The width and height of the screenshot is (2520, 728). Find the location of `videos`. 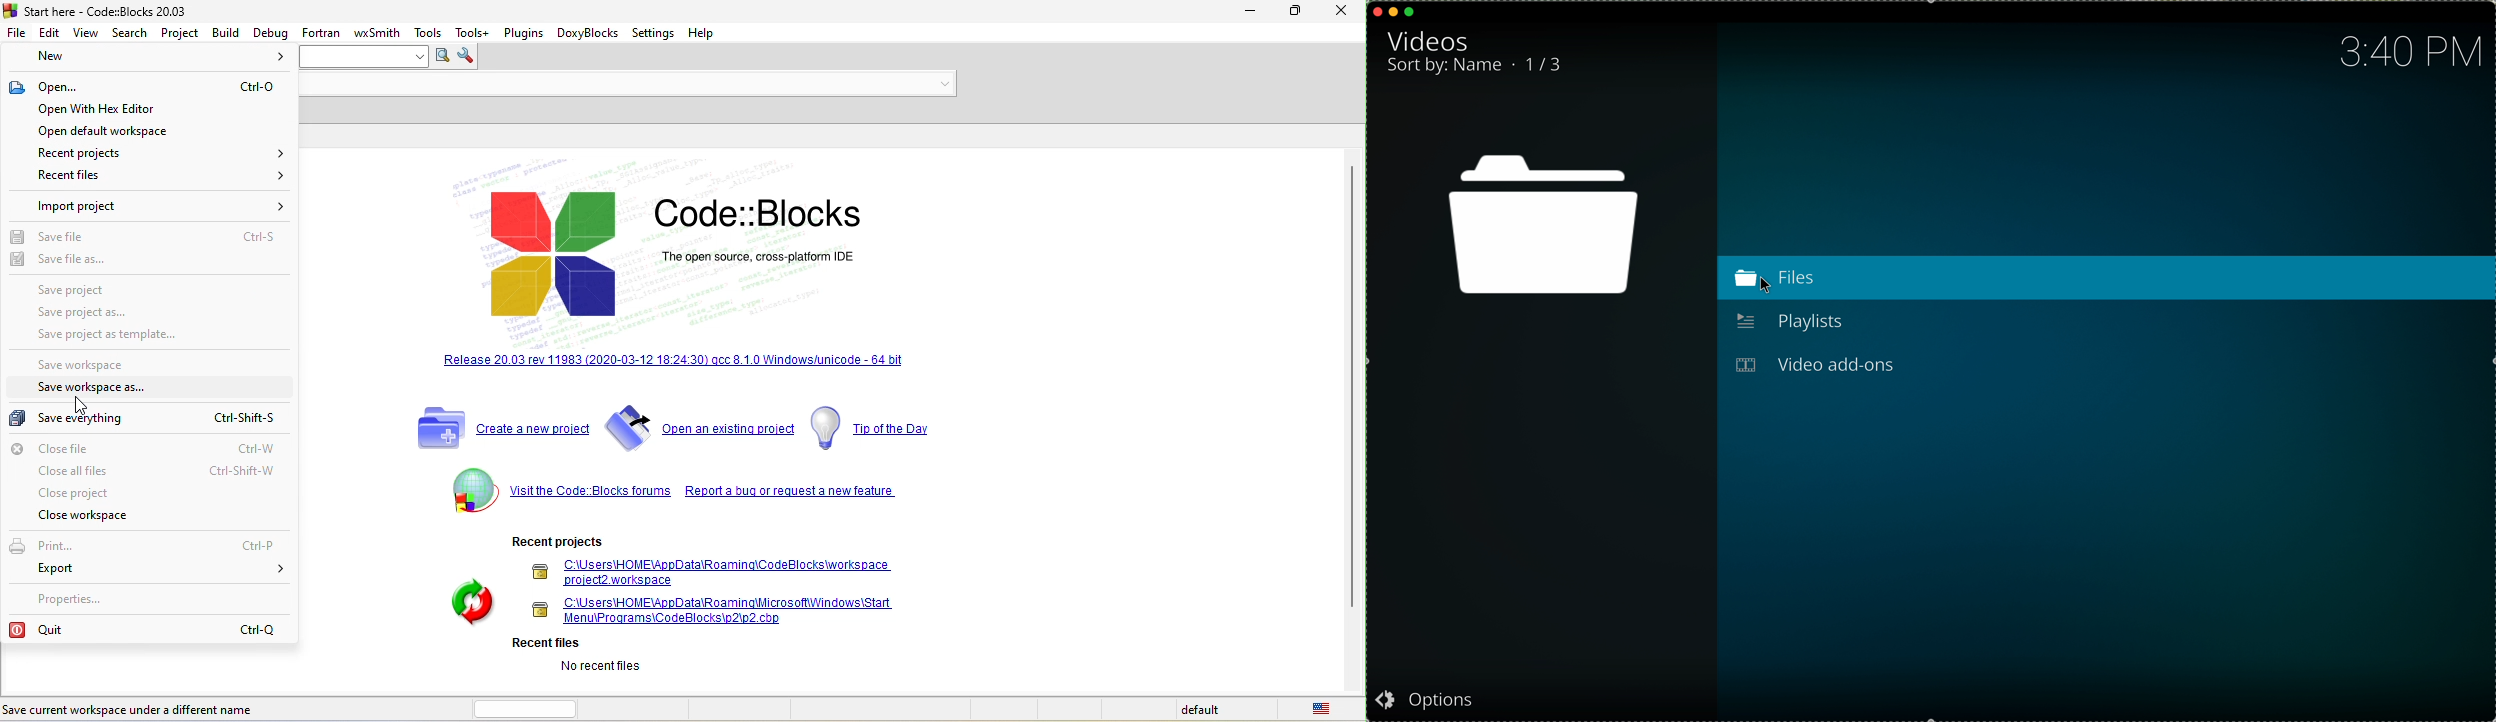

videos is located at coordinates (1430, 40).